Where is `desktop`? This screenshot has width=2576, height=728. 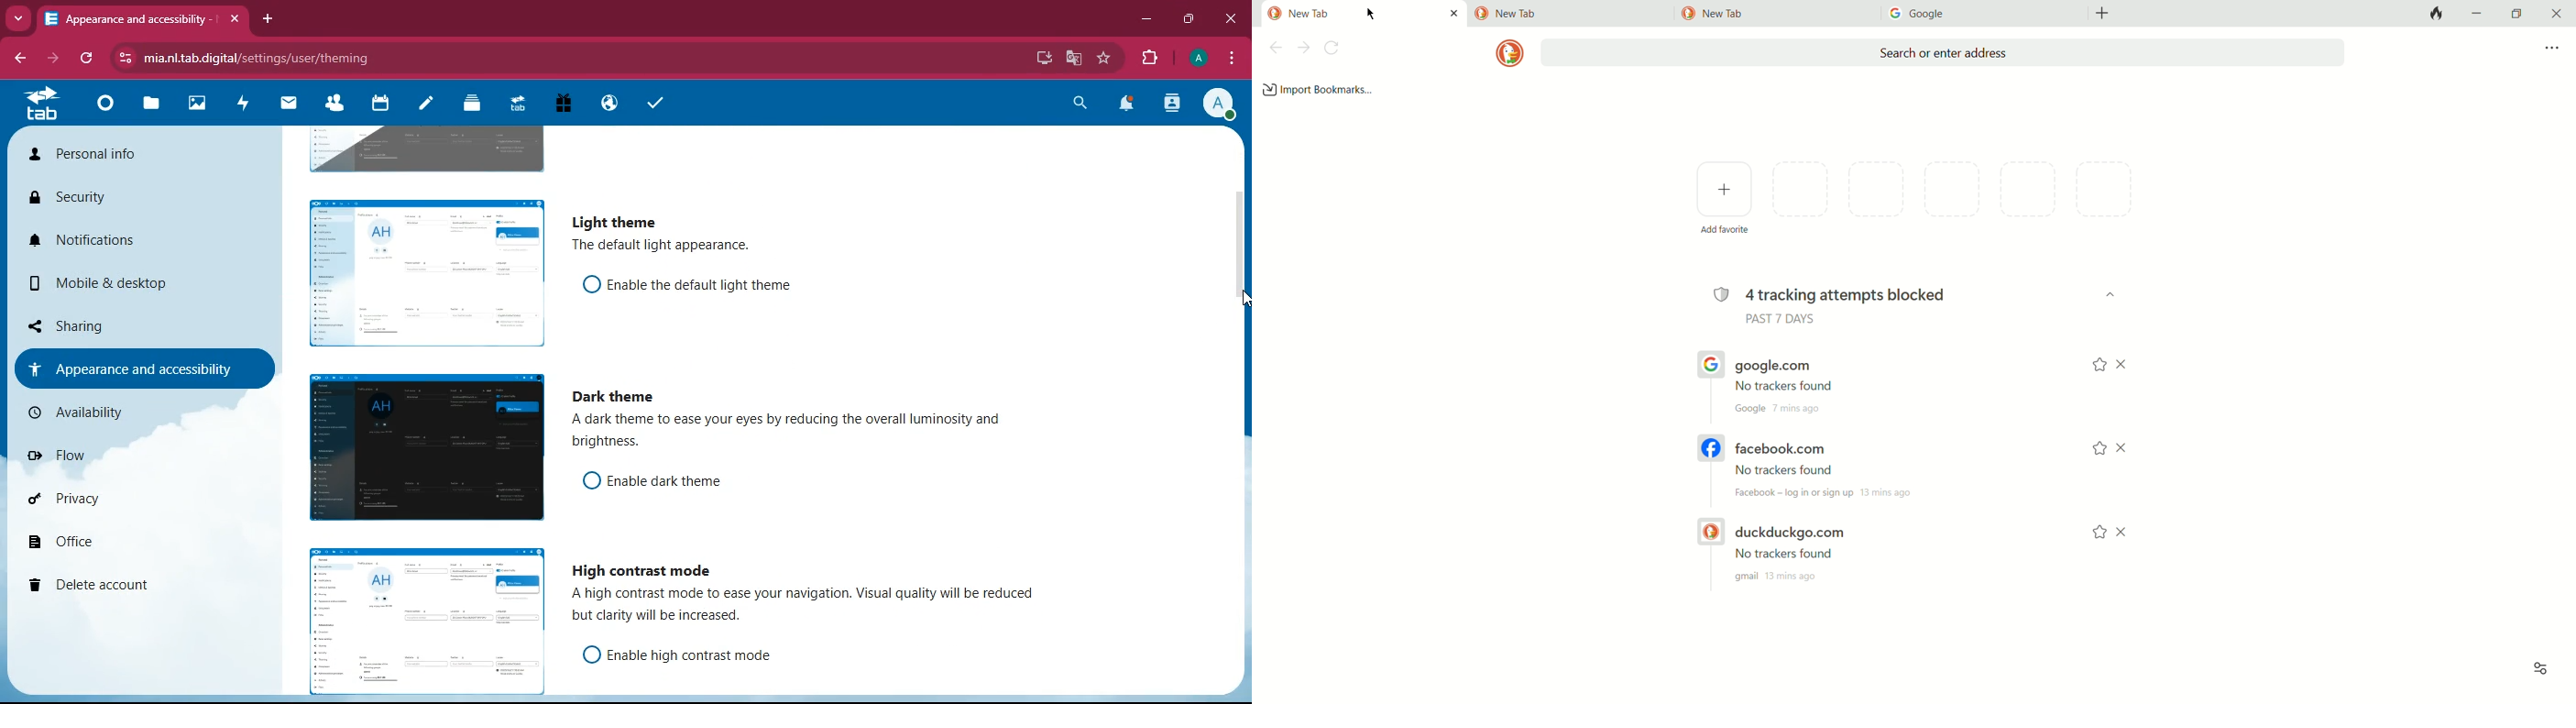 desktop is located at coordinates (1045, 57).